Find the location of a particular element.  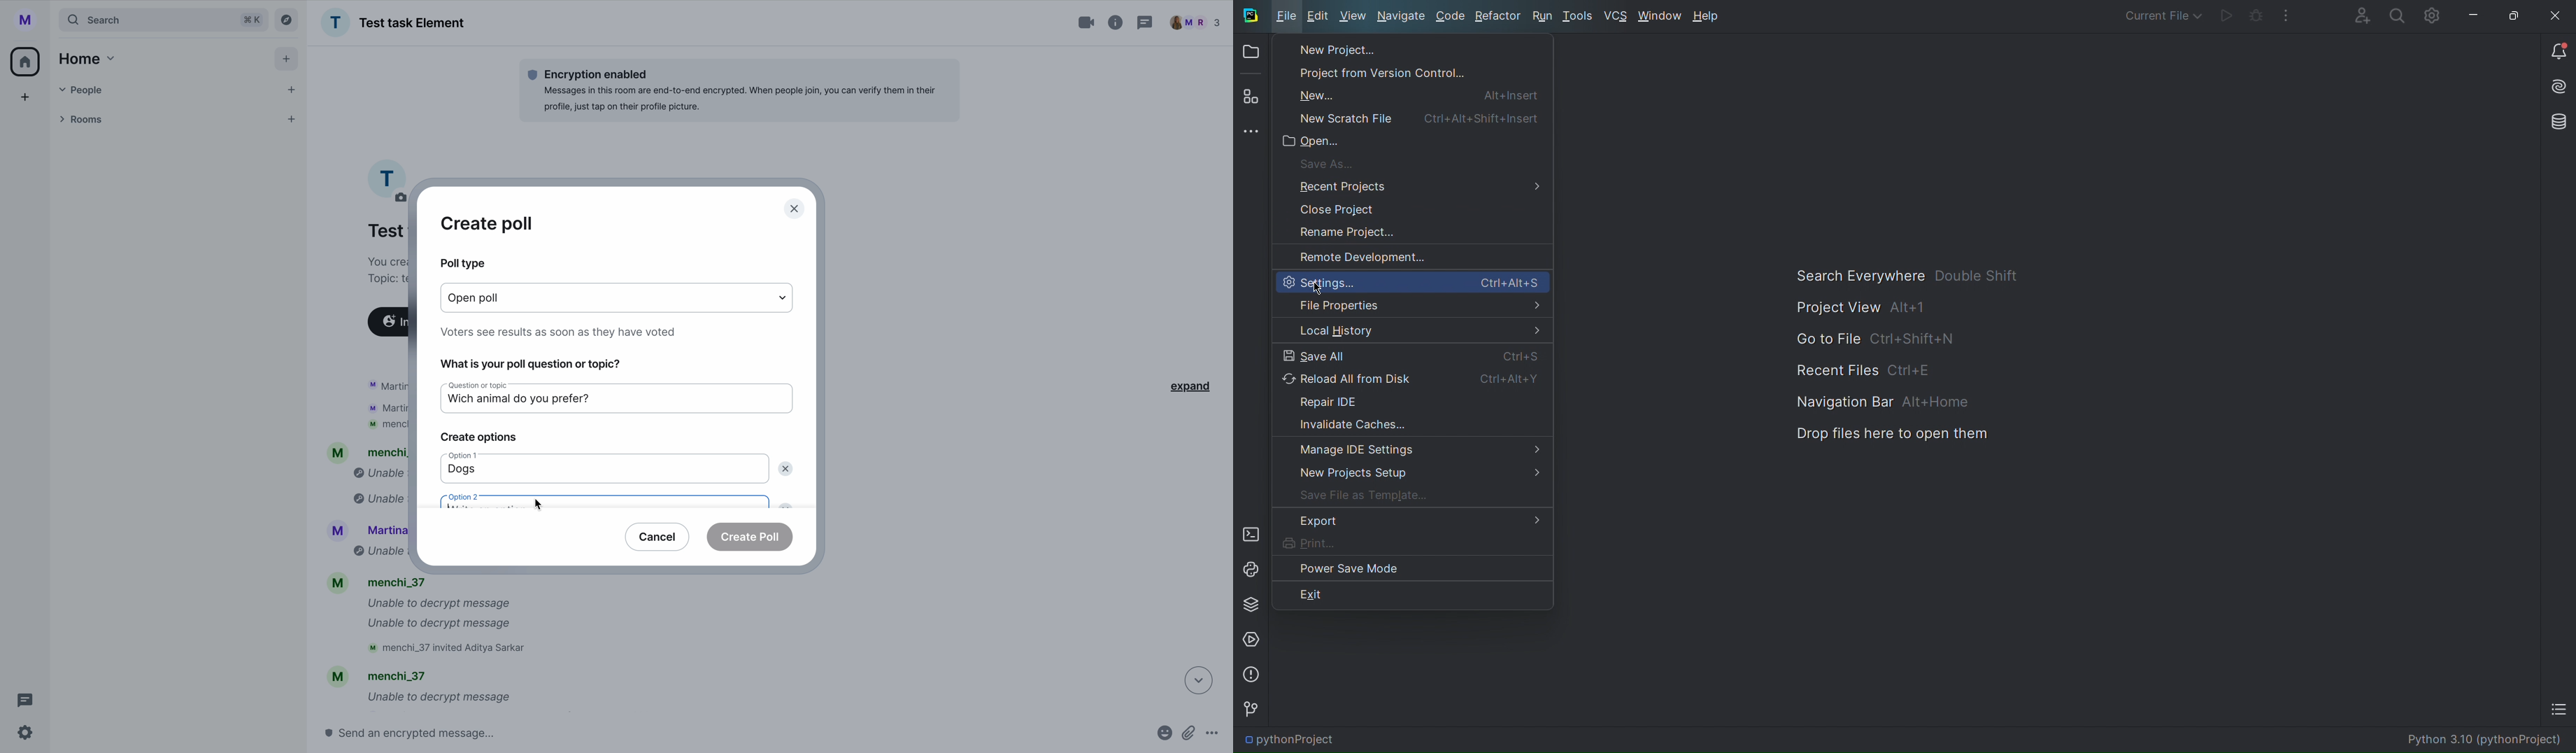

Recent Projects is located at coordinates (1413, 187).